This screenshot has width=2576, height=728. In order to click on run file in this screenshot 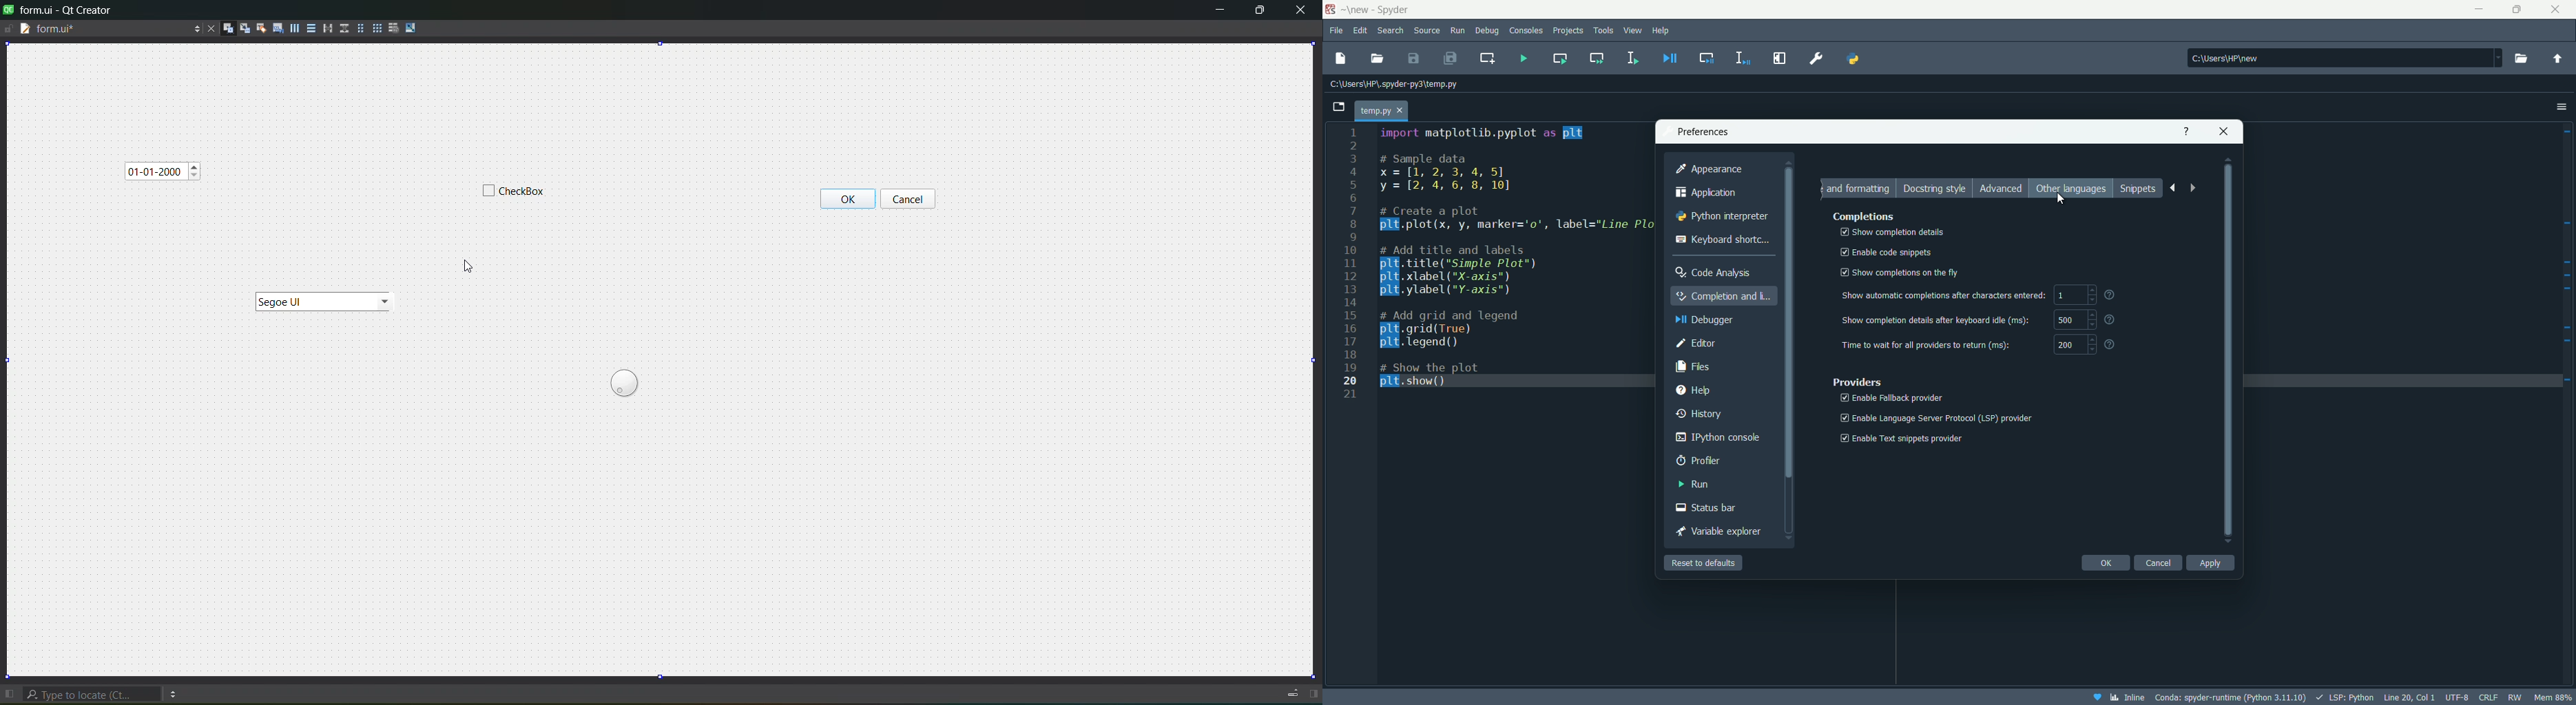, I will do `click(1524, 59)`.